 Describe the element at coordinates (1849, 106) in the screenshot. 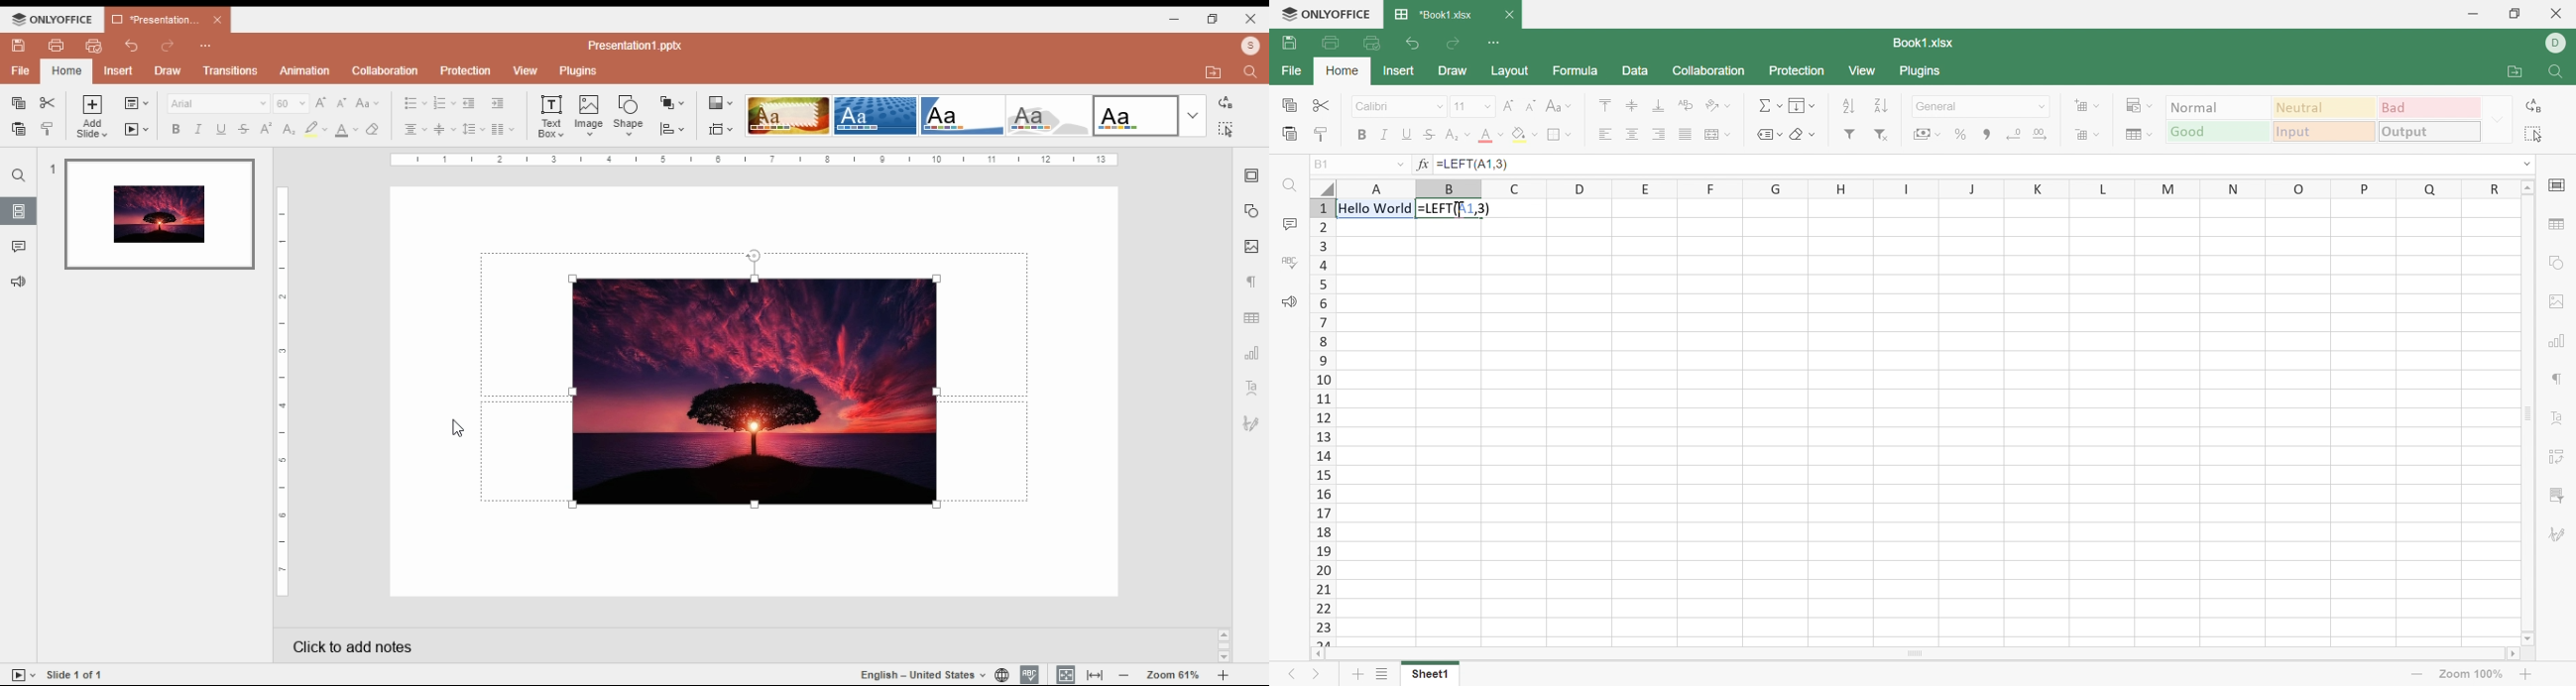

I see `Sort ascending` at that location.